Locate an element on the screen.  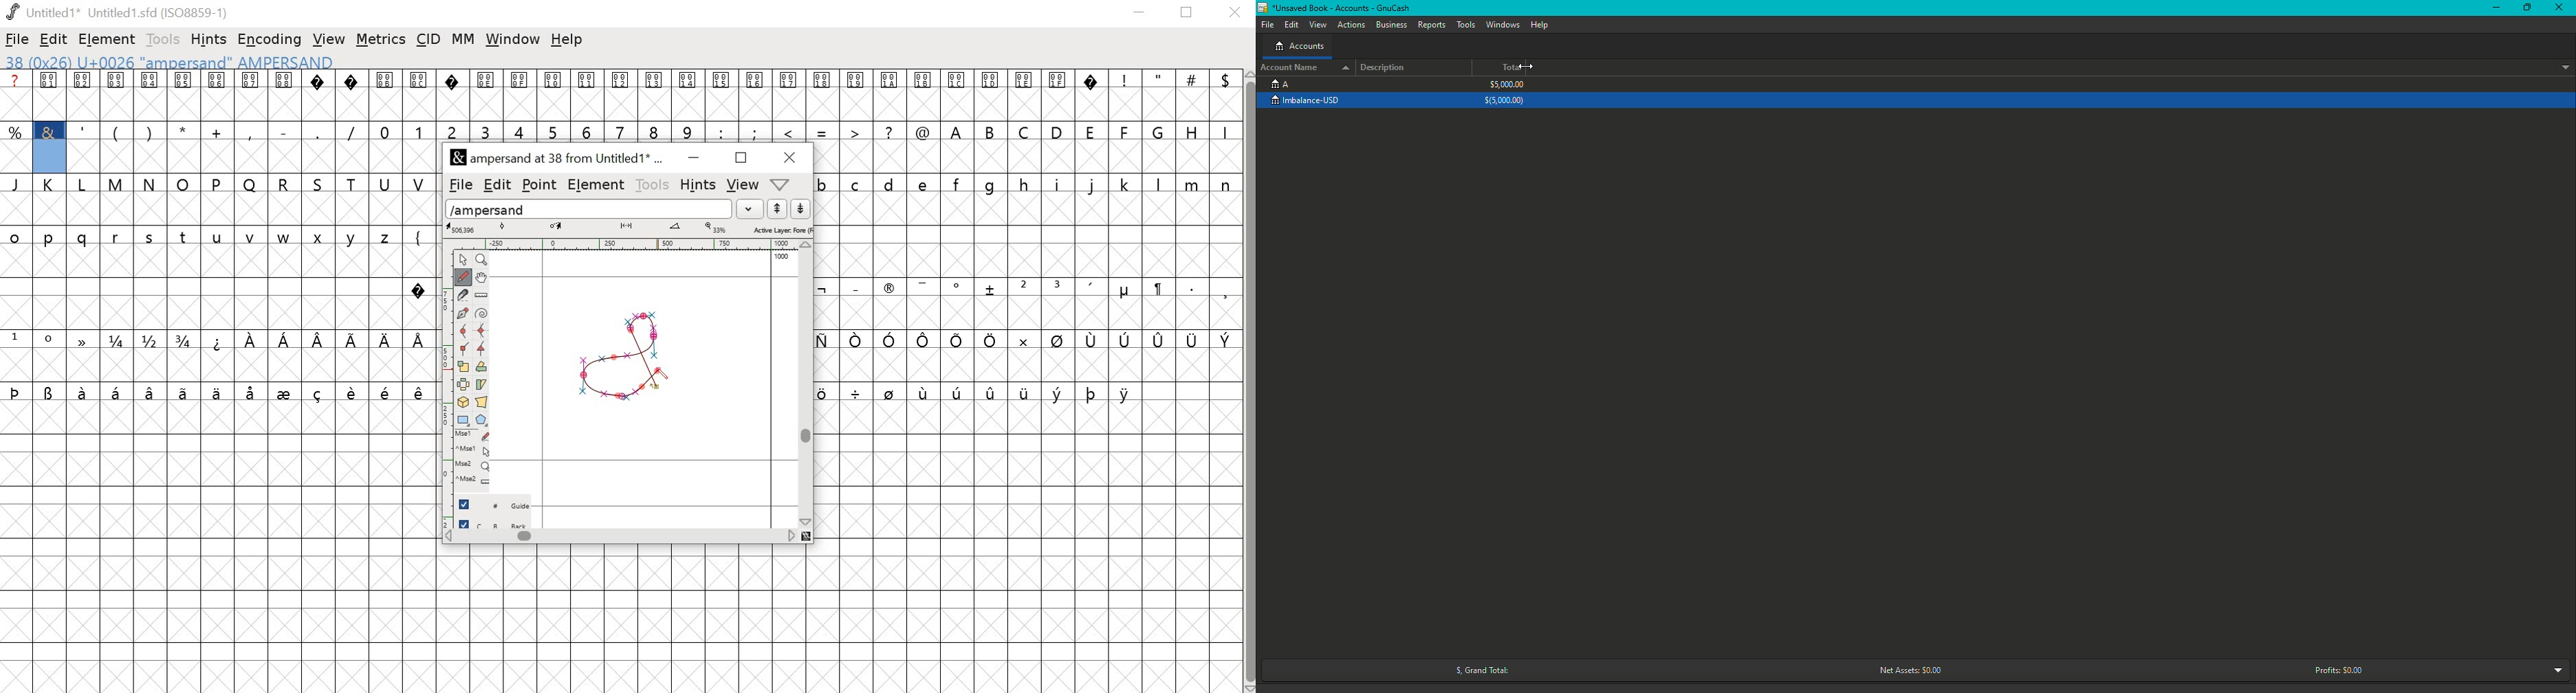
0005 is located at coordinates (183, 95).